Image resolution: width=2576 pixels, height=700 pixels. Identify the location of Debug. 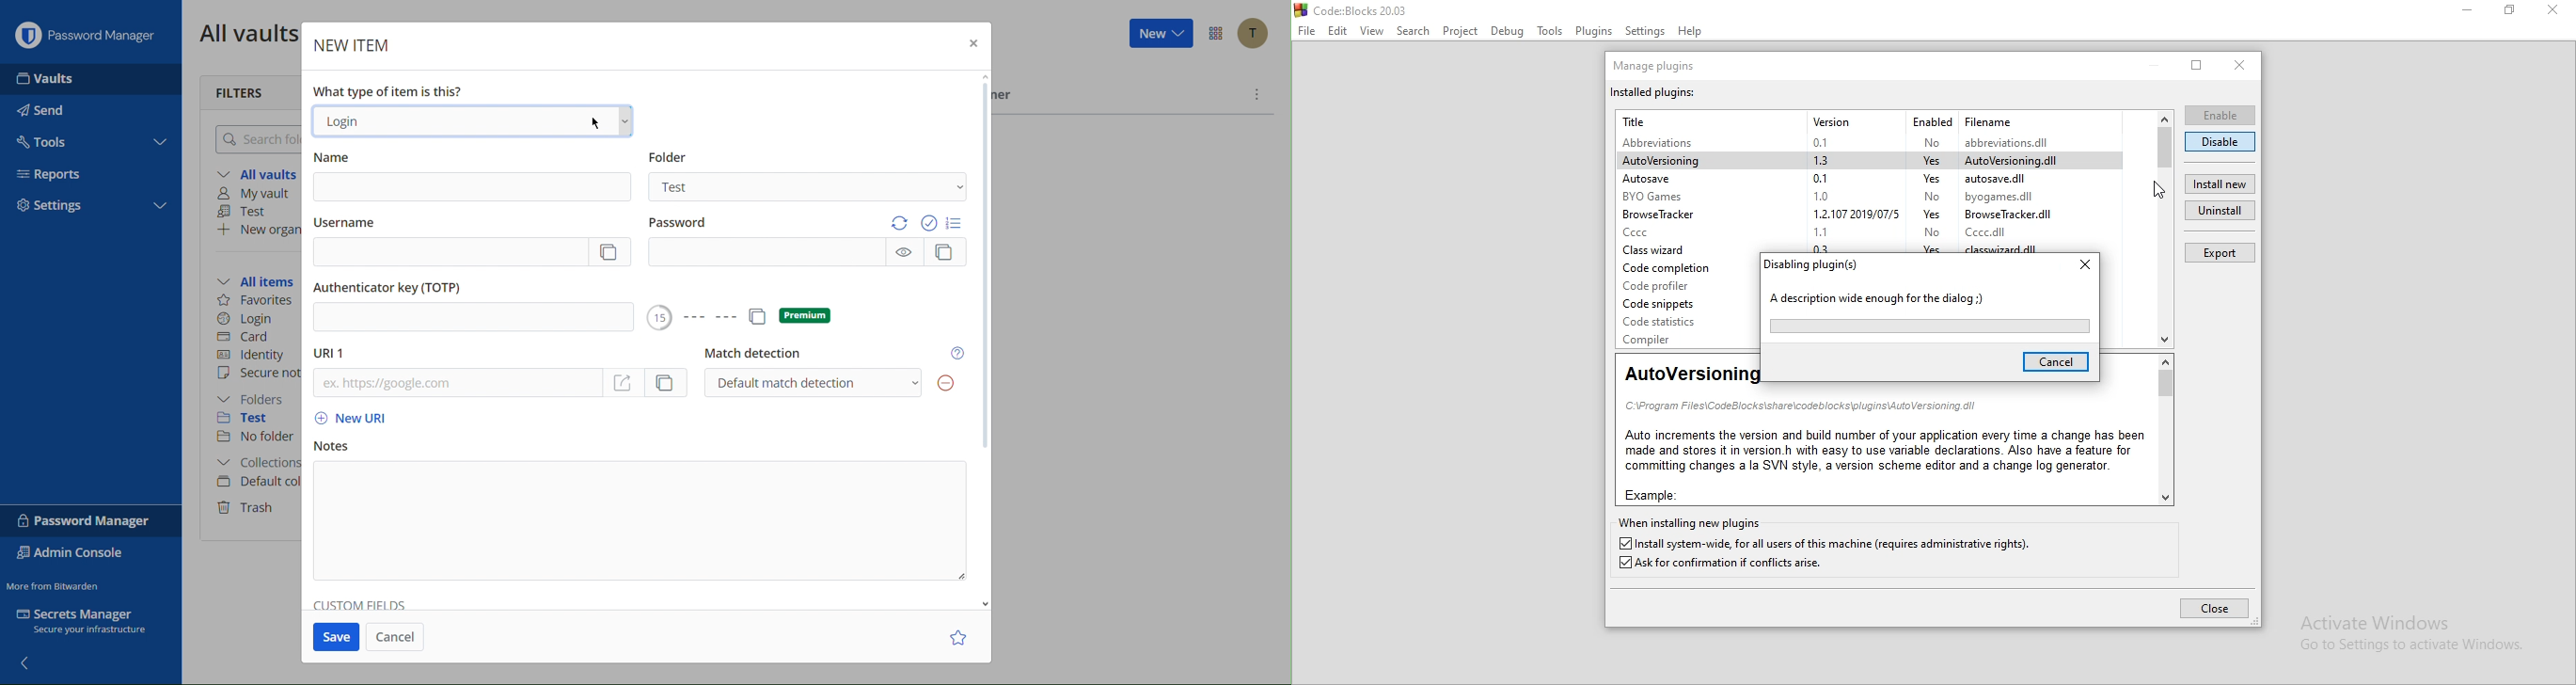
(1508, 32).